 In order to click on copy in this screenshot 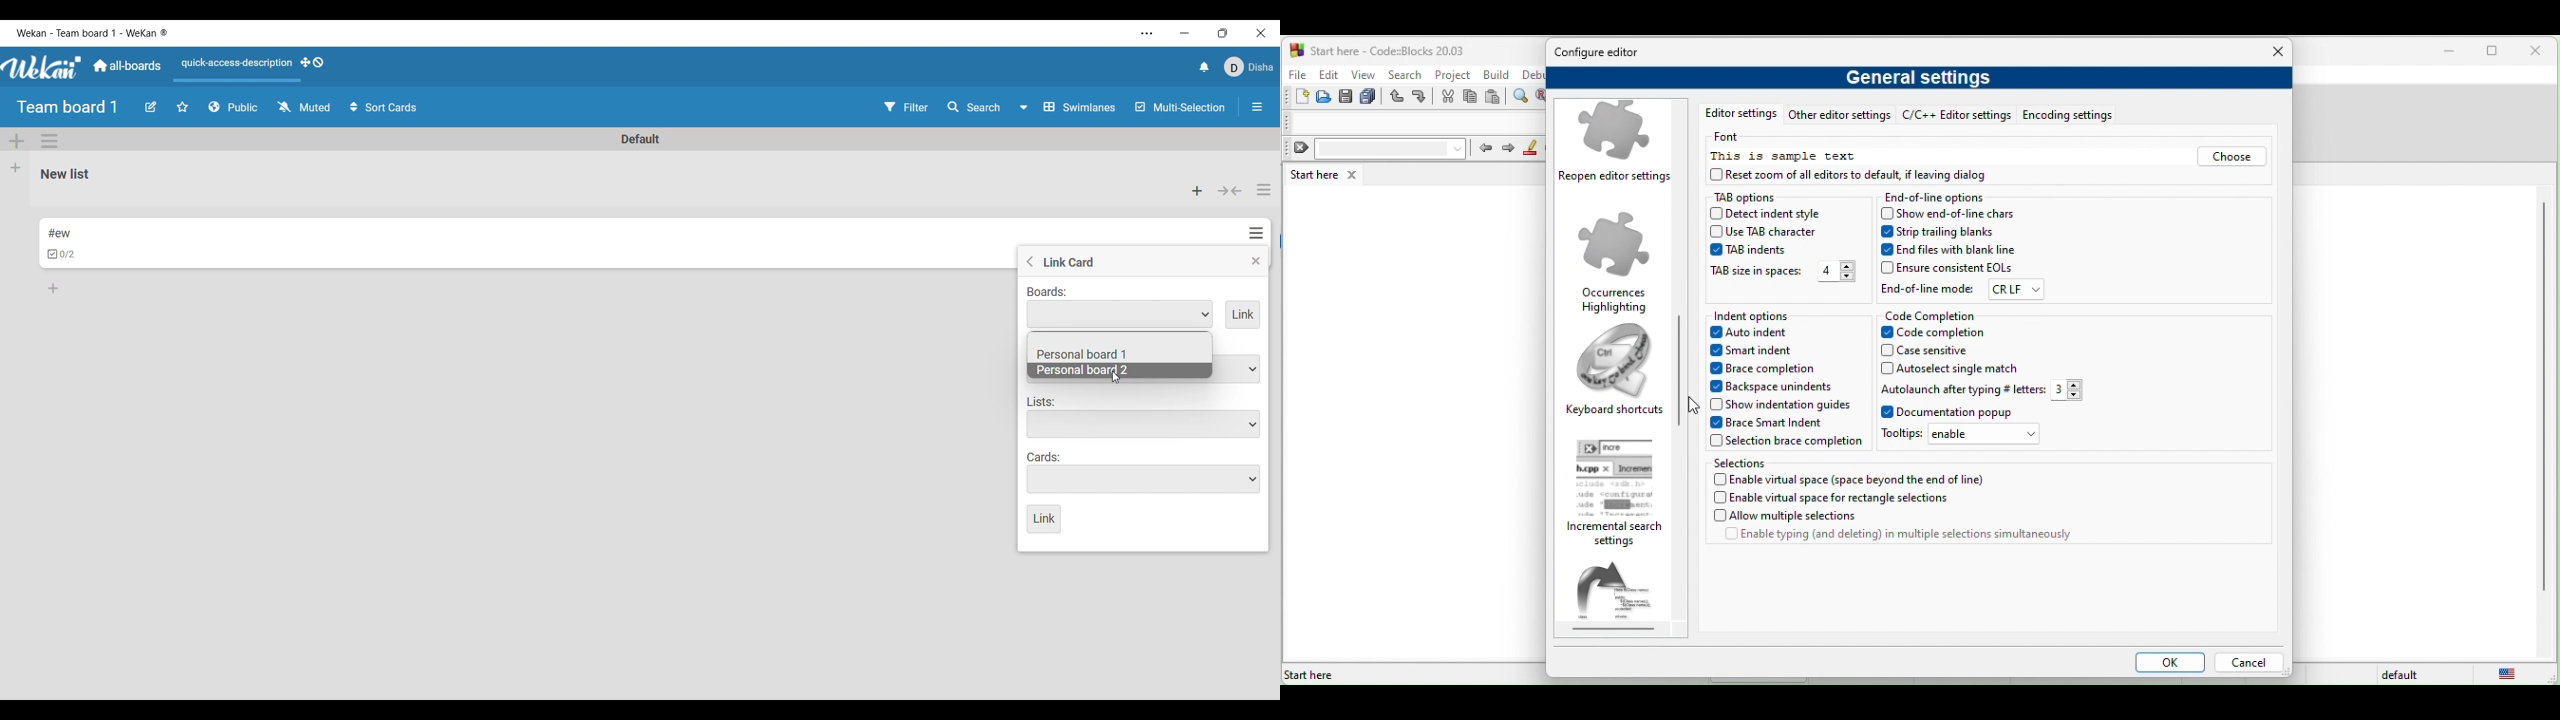, I will do `click(1471, 98)`.